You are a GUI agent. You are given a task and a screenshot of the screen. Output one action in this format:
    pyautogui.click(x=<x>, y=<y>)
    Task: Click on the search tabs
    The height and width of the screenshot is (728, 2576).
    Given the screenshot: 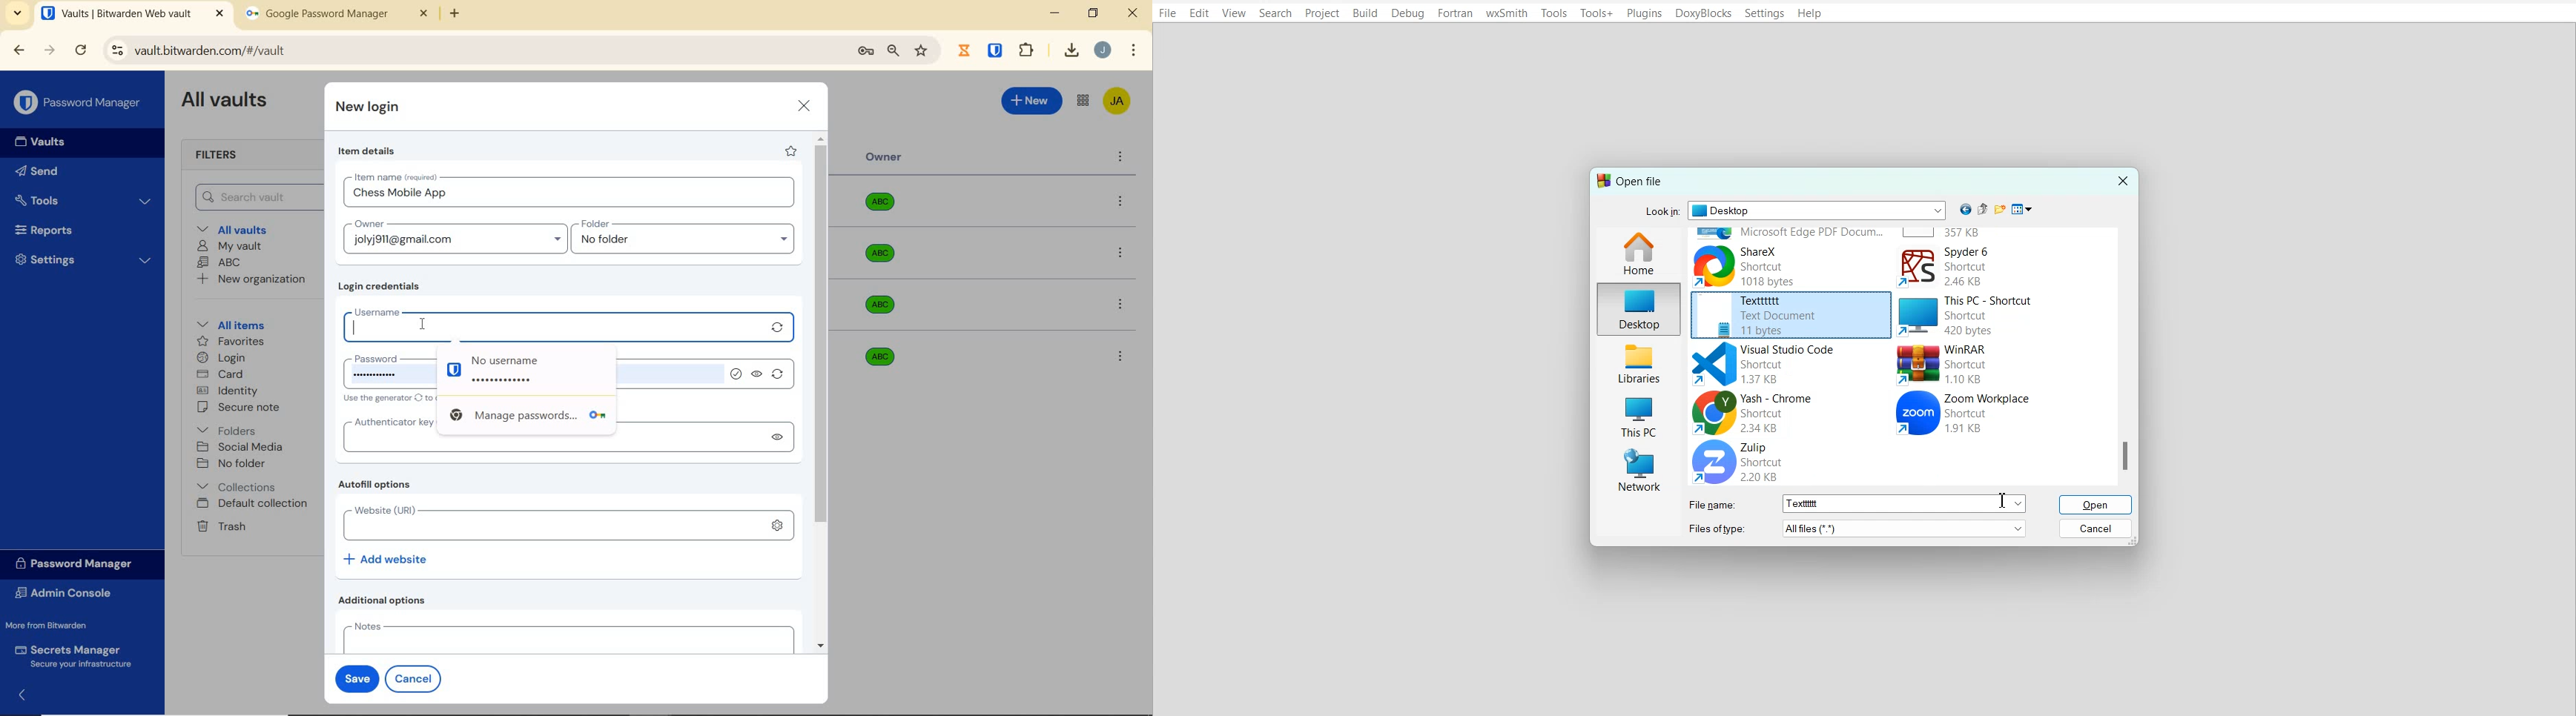 What is the action you would take?
    pyautogui.click(x=17, y=15)
    